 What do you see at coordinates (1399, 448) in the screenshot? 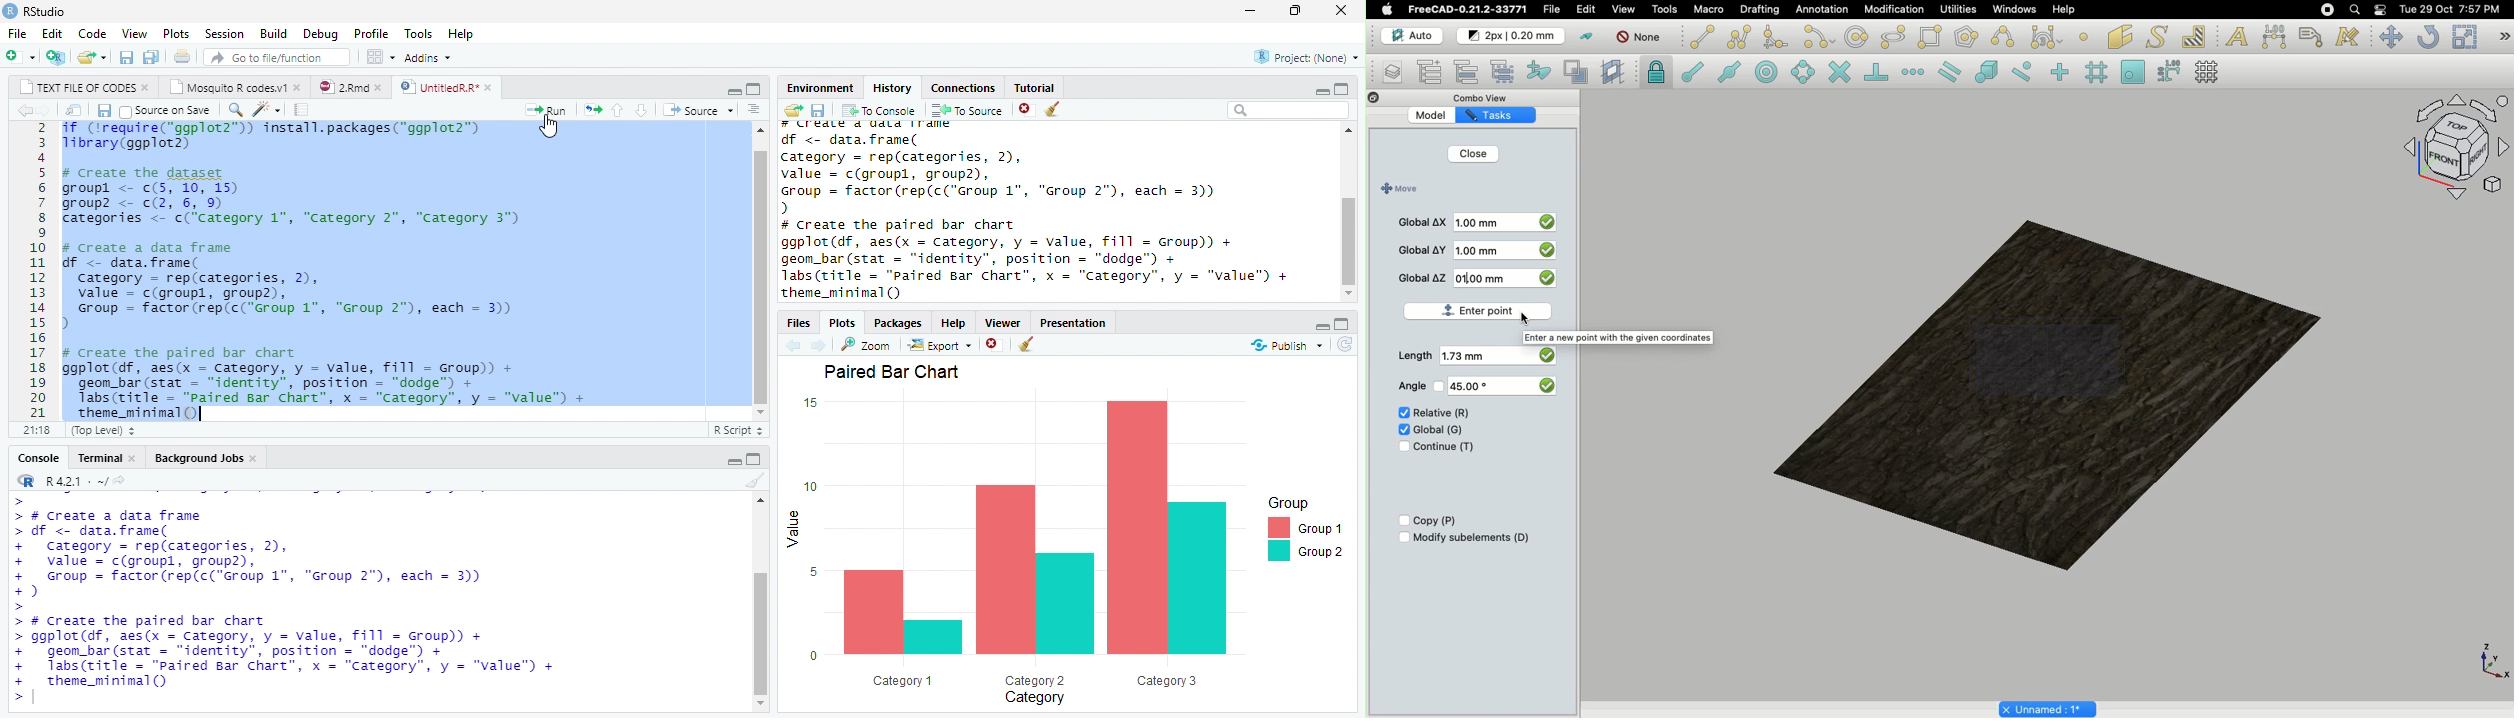
I see `Check` at bounding box center [1399, 448].